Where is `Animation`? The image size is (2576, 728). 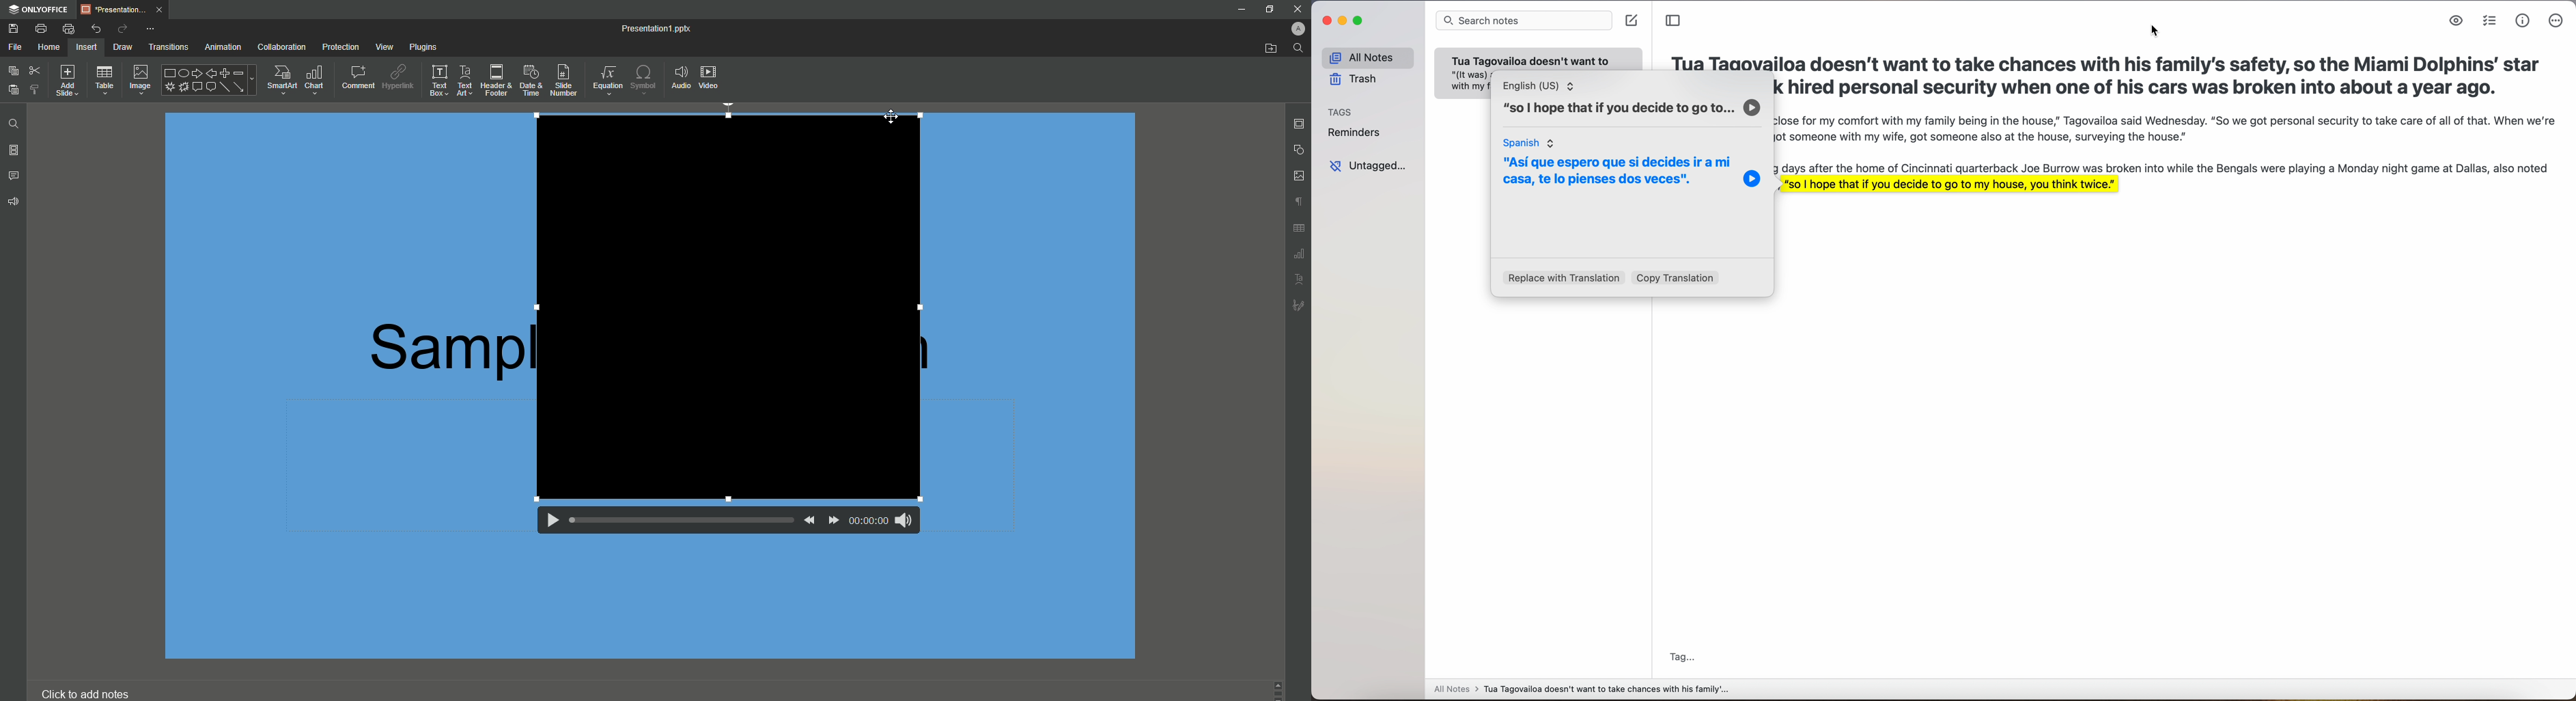 Animation is located at coordinates (222, 48).